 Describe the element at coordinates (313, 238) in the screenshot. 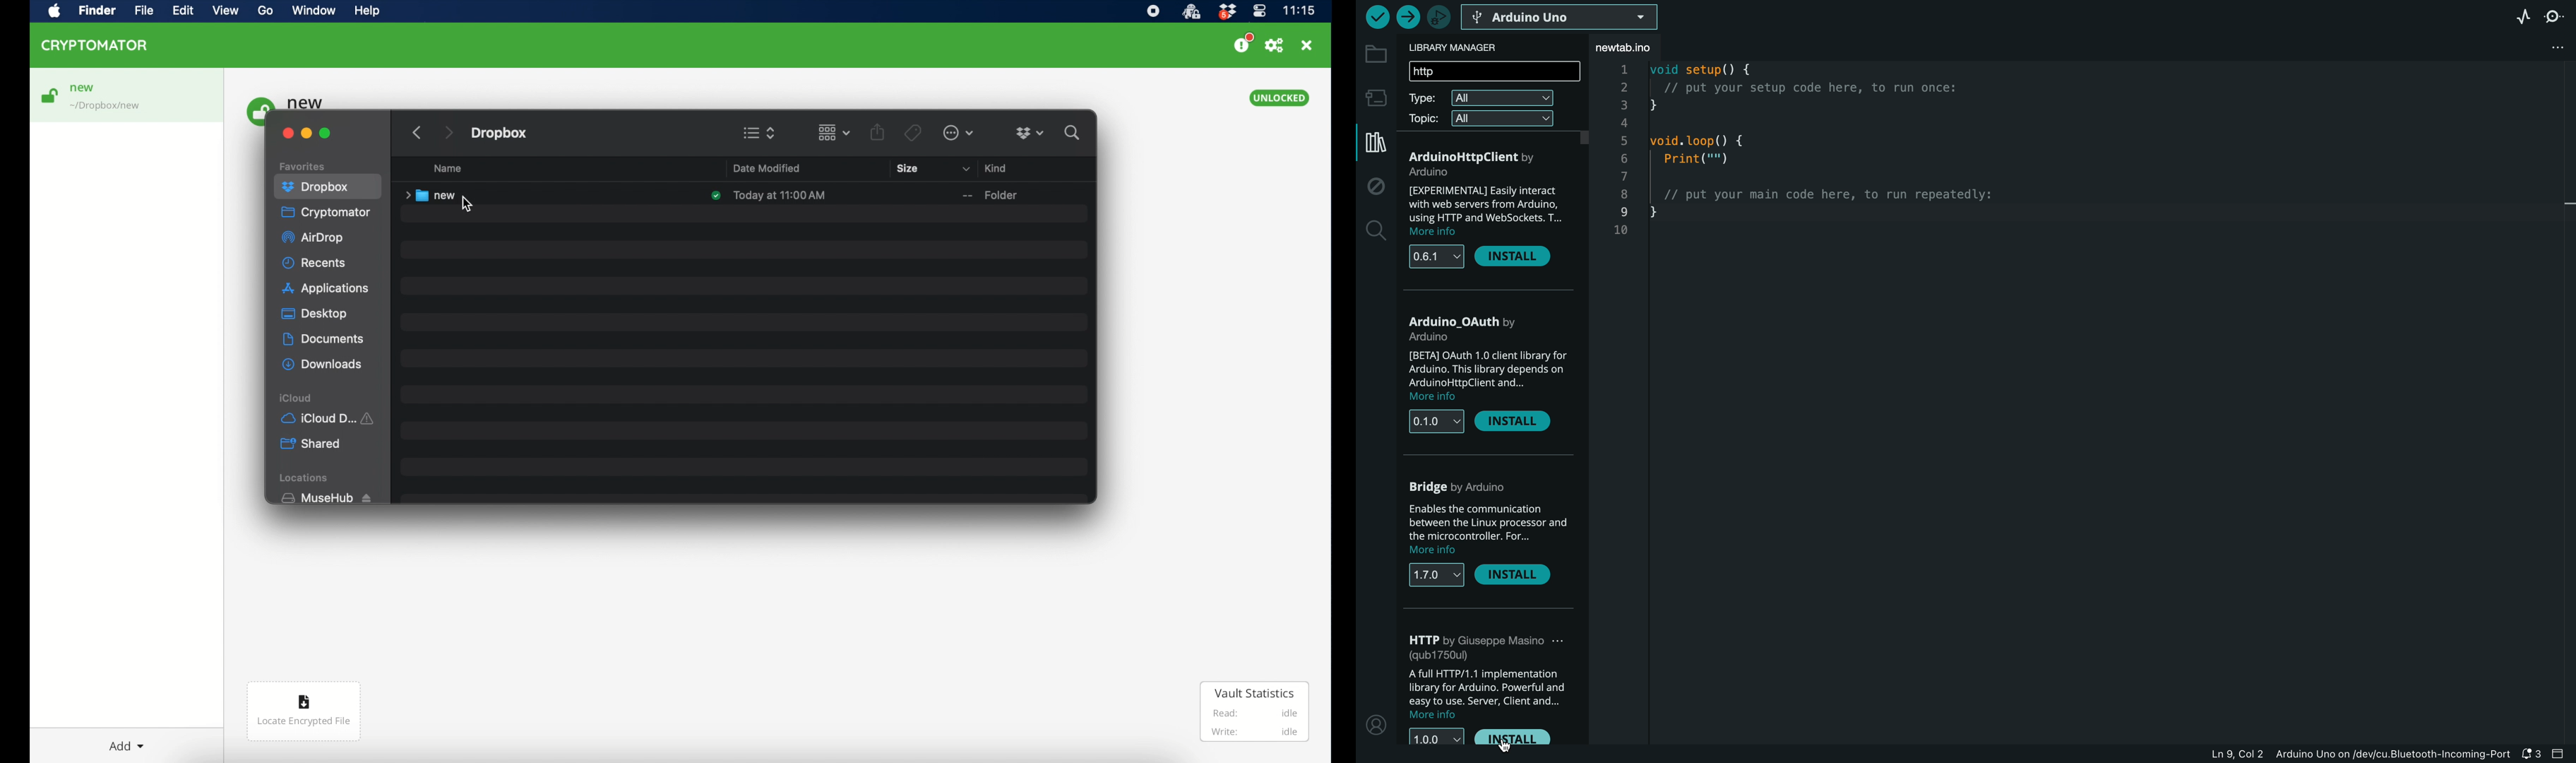

I see `airdrop` at that location.